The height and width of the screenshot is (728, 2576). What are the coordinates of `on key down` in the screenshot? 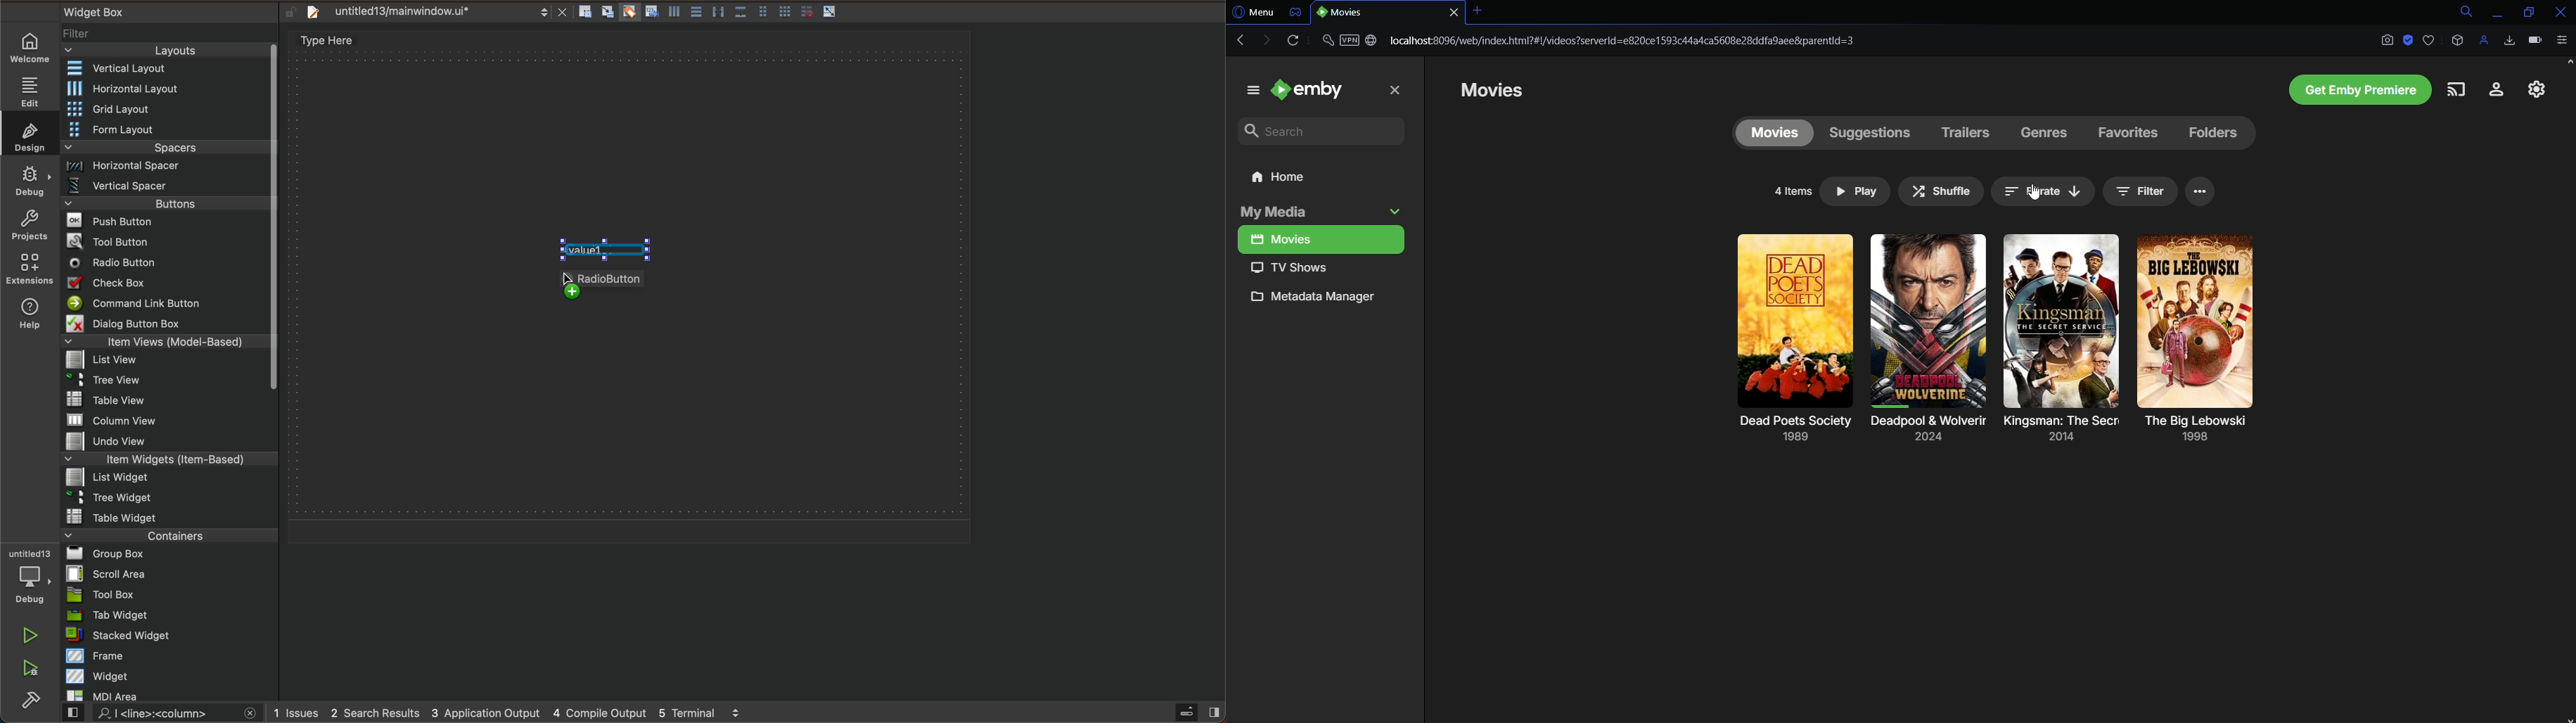 It's located at (116, 264).